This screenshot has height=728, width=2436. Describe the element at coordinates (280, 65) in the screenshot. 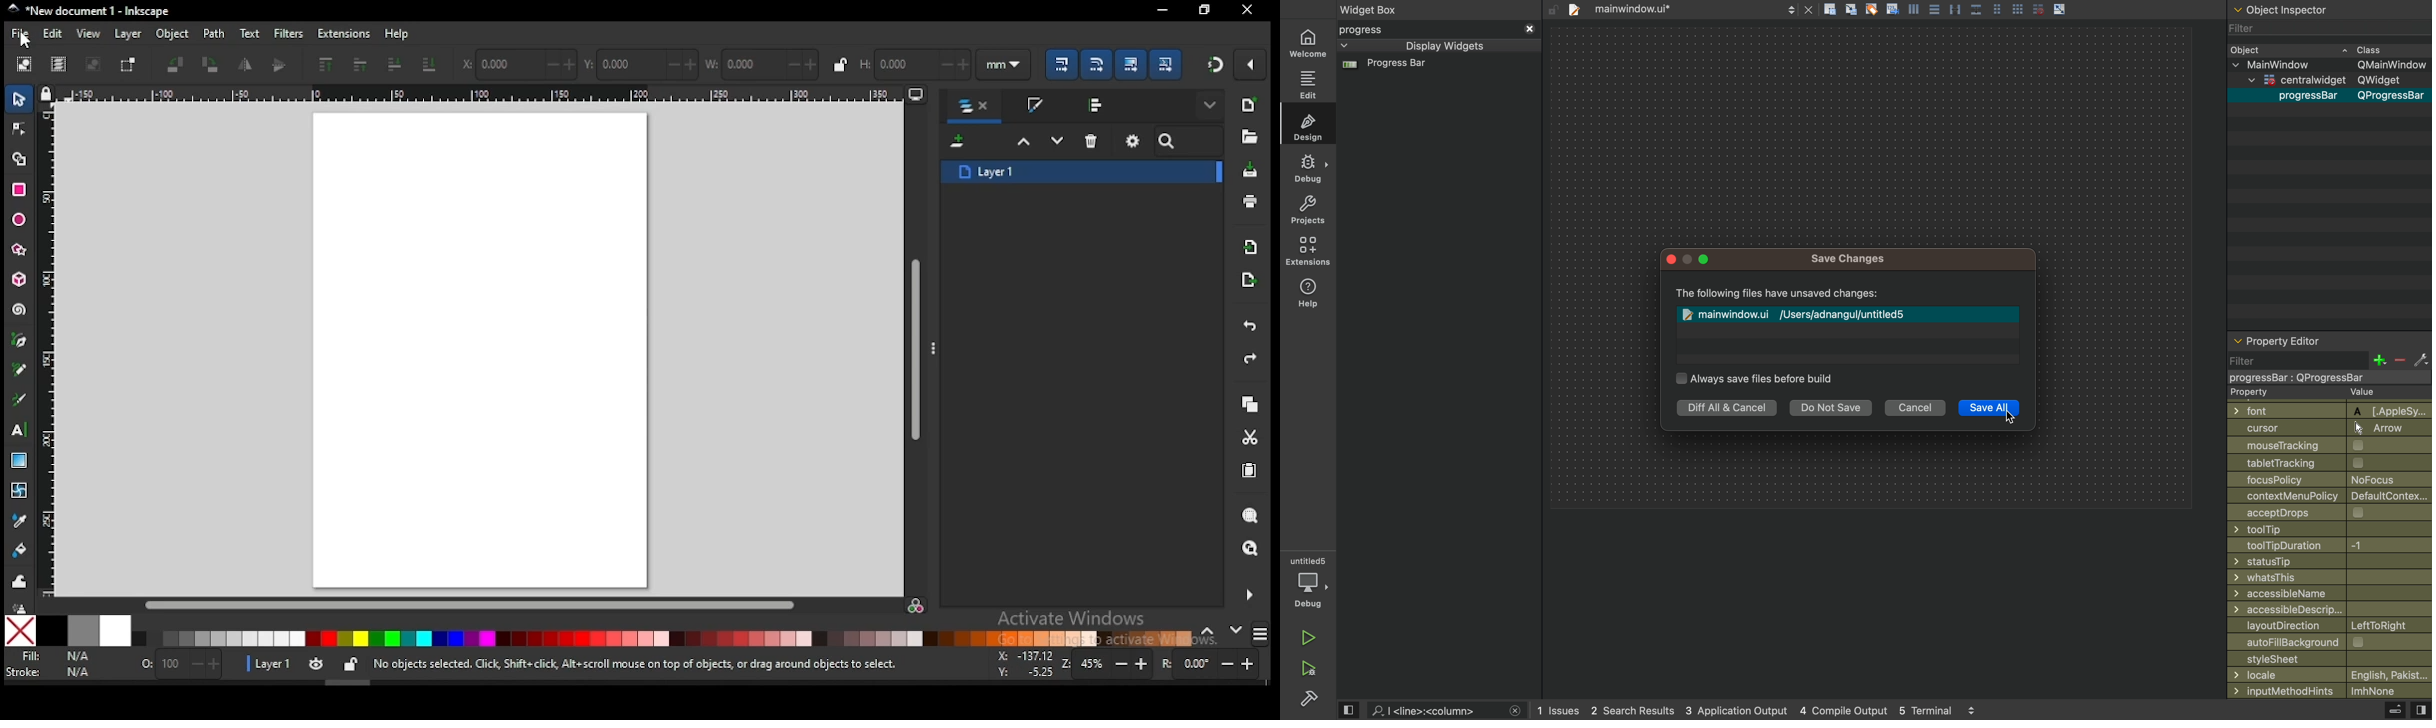

I see `object flip vertical` at that location.